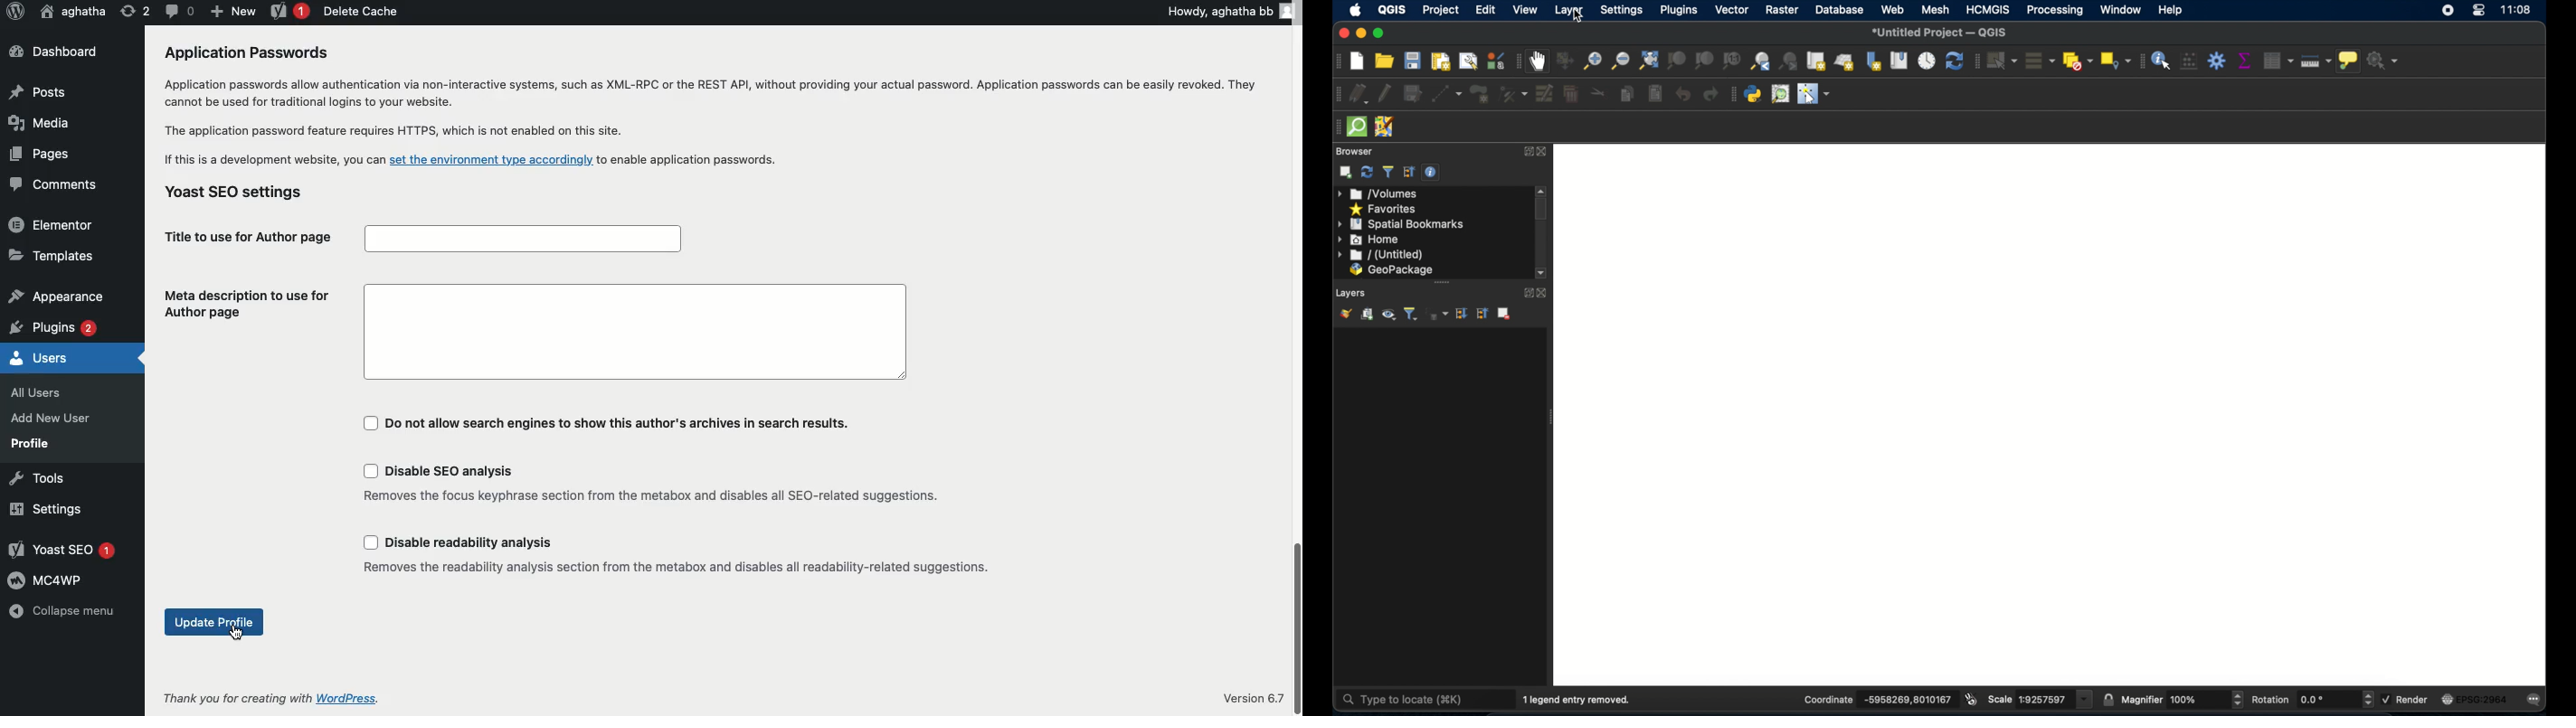 The width and height of the screenshot is (2576, 728). I want to click on scroll down arrow, so click(1543, 273).